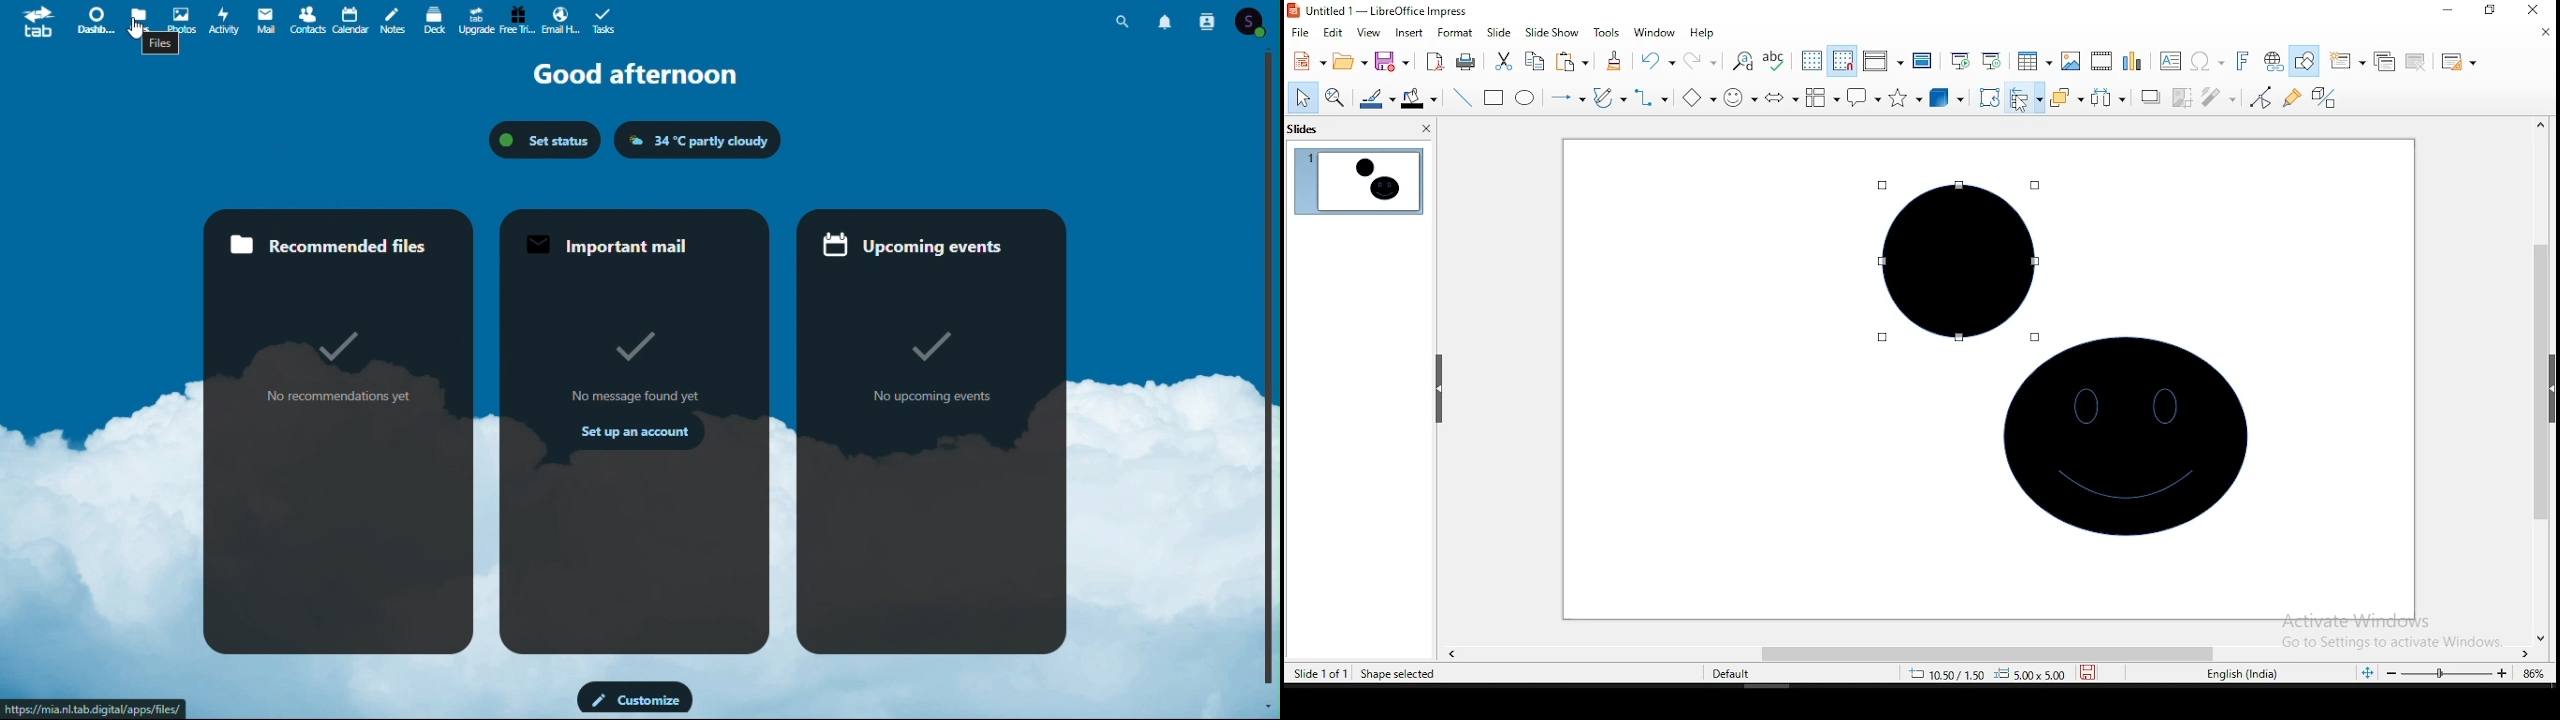  What do you see at coordinates (2127, 447) in the screenshot?
I see `object` at bounding box center [2127, 447].